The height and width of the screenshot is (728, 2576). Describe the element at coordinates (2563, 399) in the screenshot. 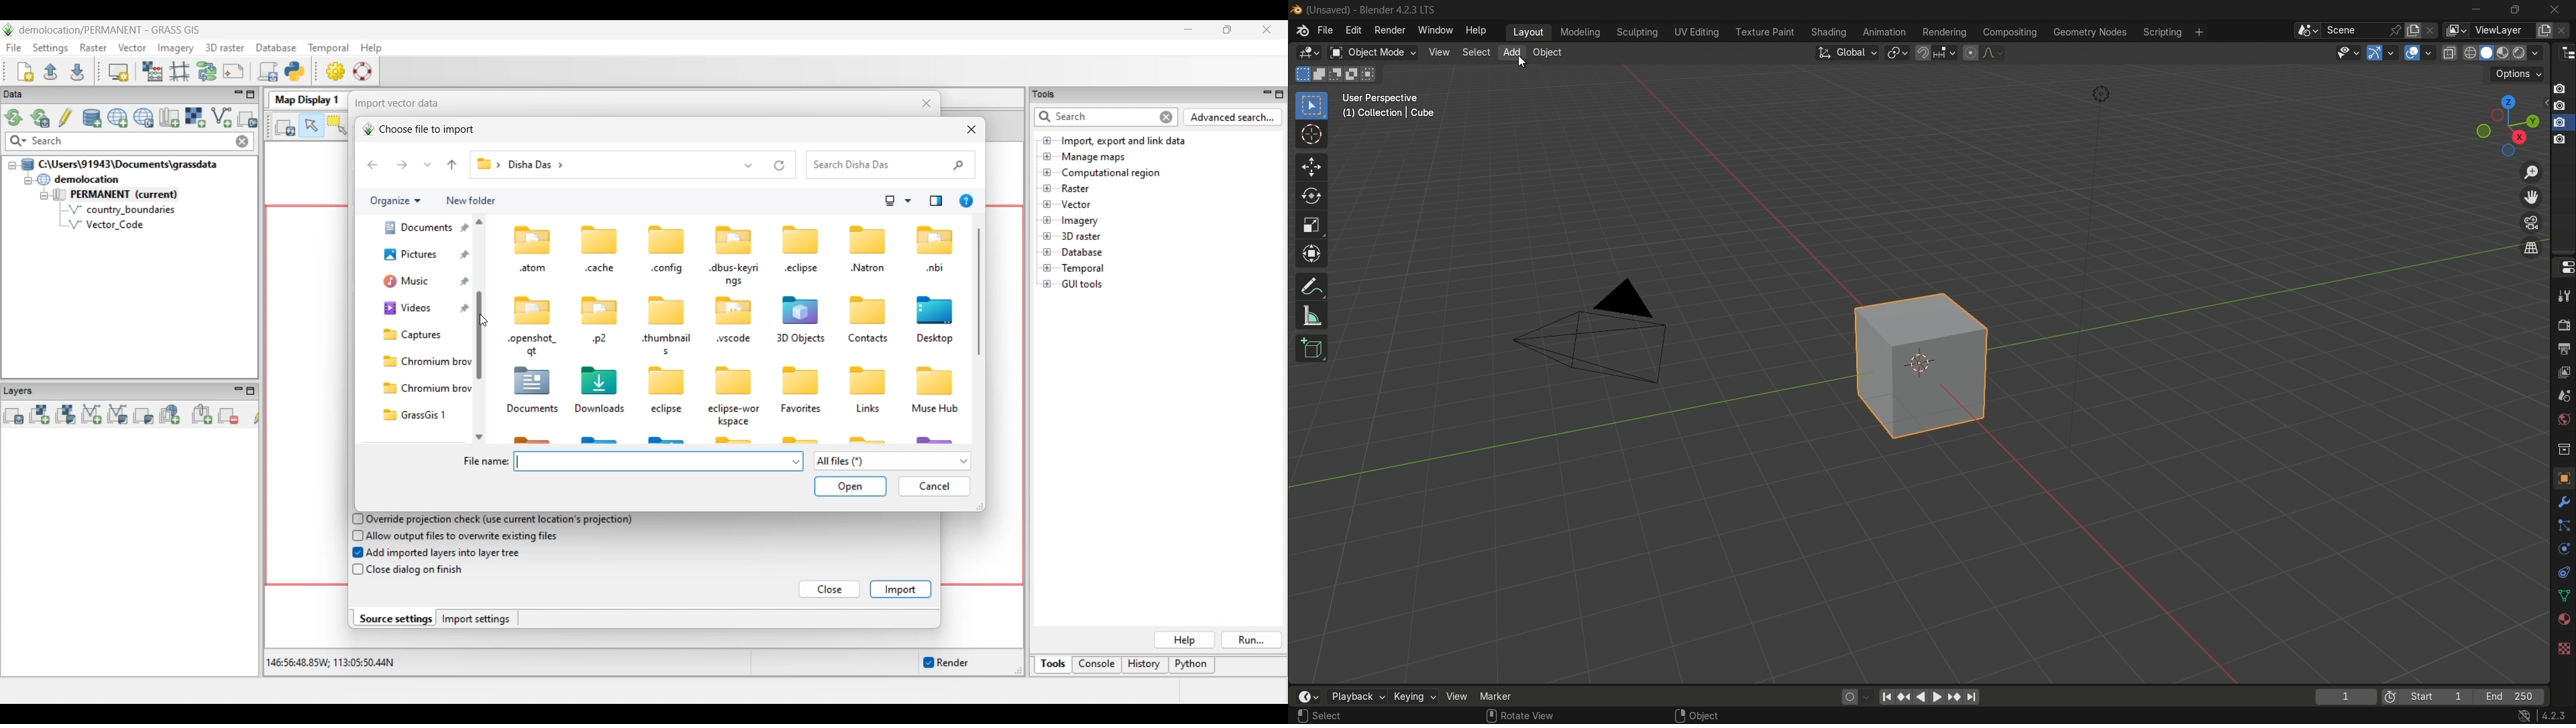

I see `scene` at that location.